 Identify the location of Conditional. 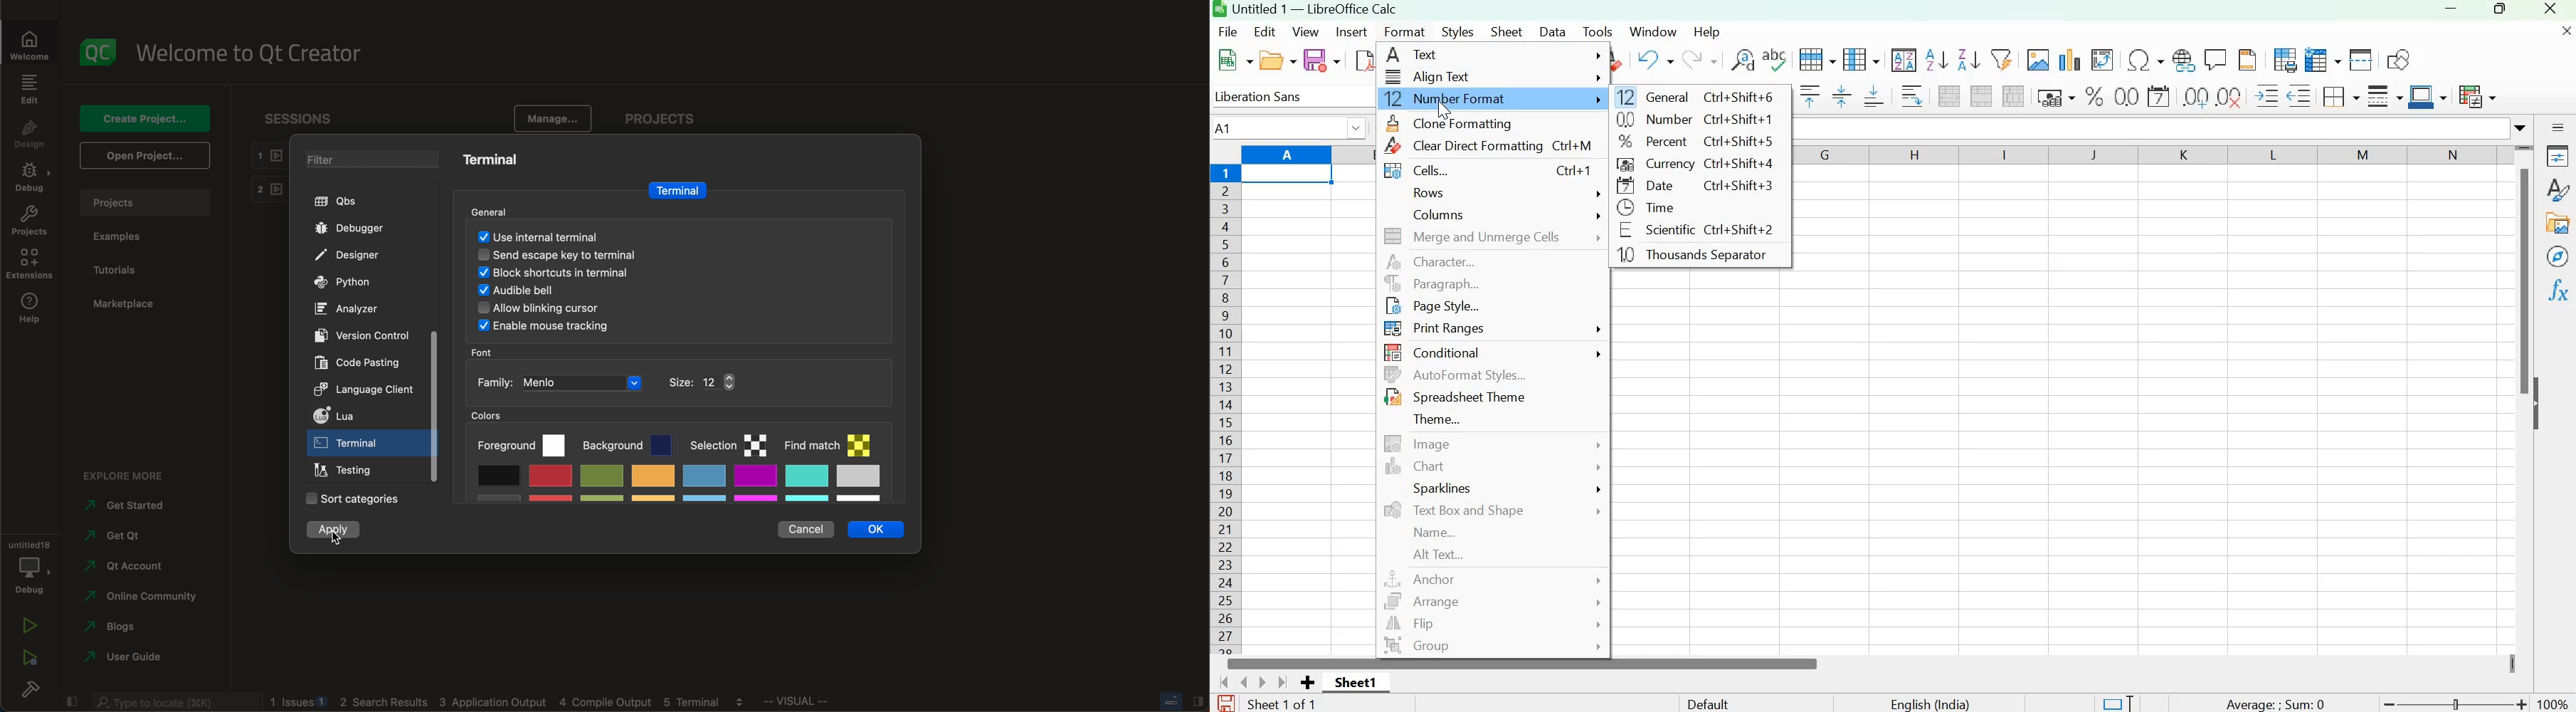
(1435, 352).